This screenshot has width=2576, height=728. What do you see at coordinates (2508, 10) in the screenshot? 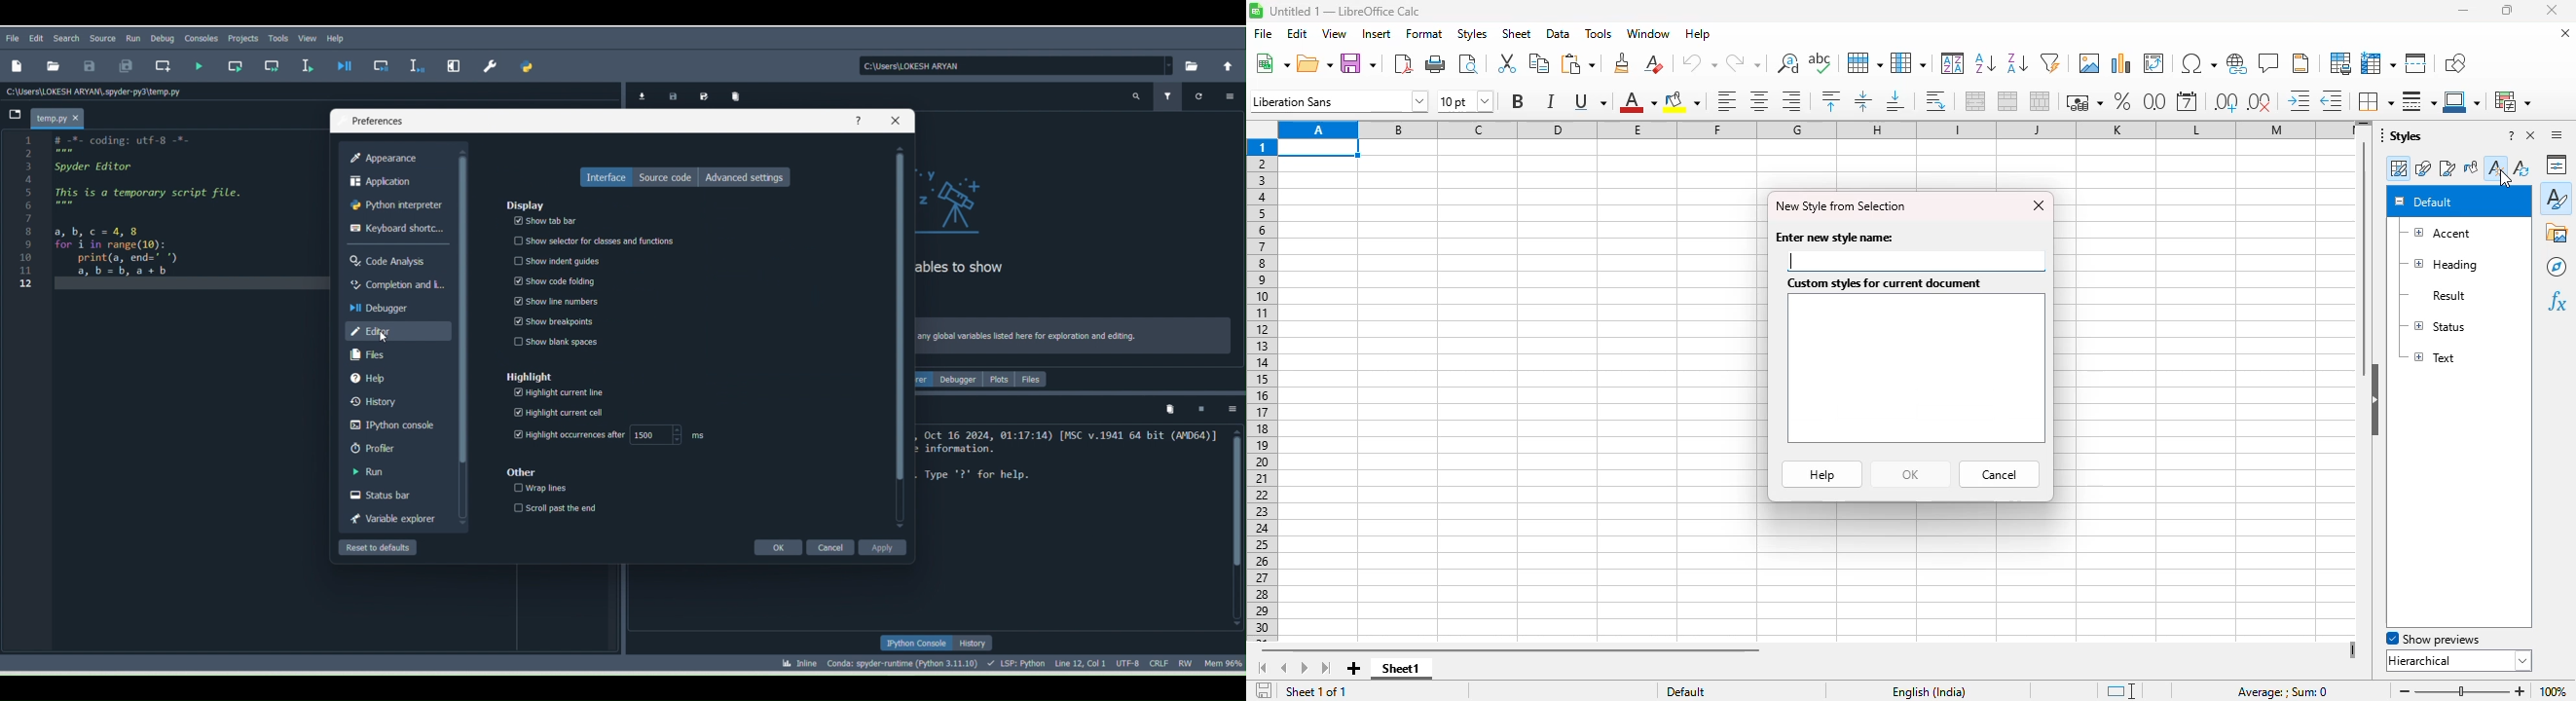
I see `maximize` at bounding box center [2508, 10].